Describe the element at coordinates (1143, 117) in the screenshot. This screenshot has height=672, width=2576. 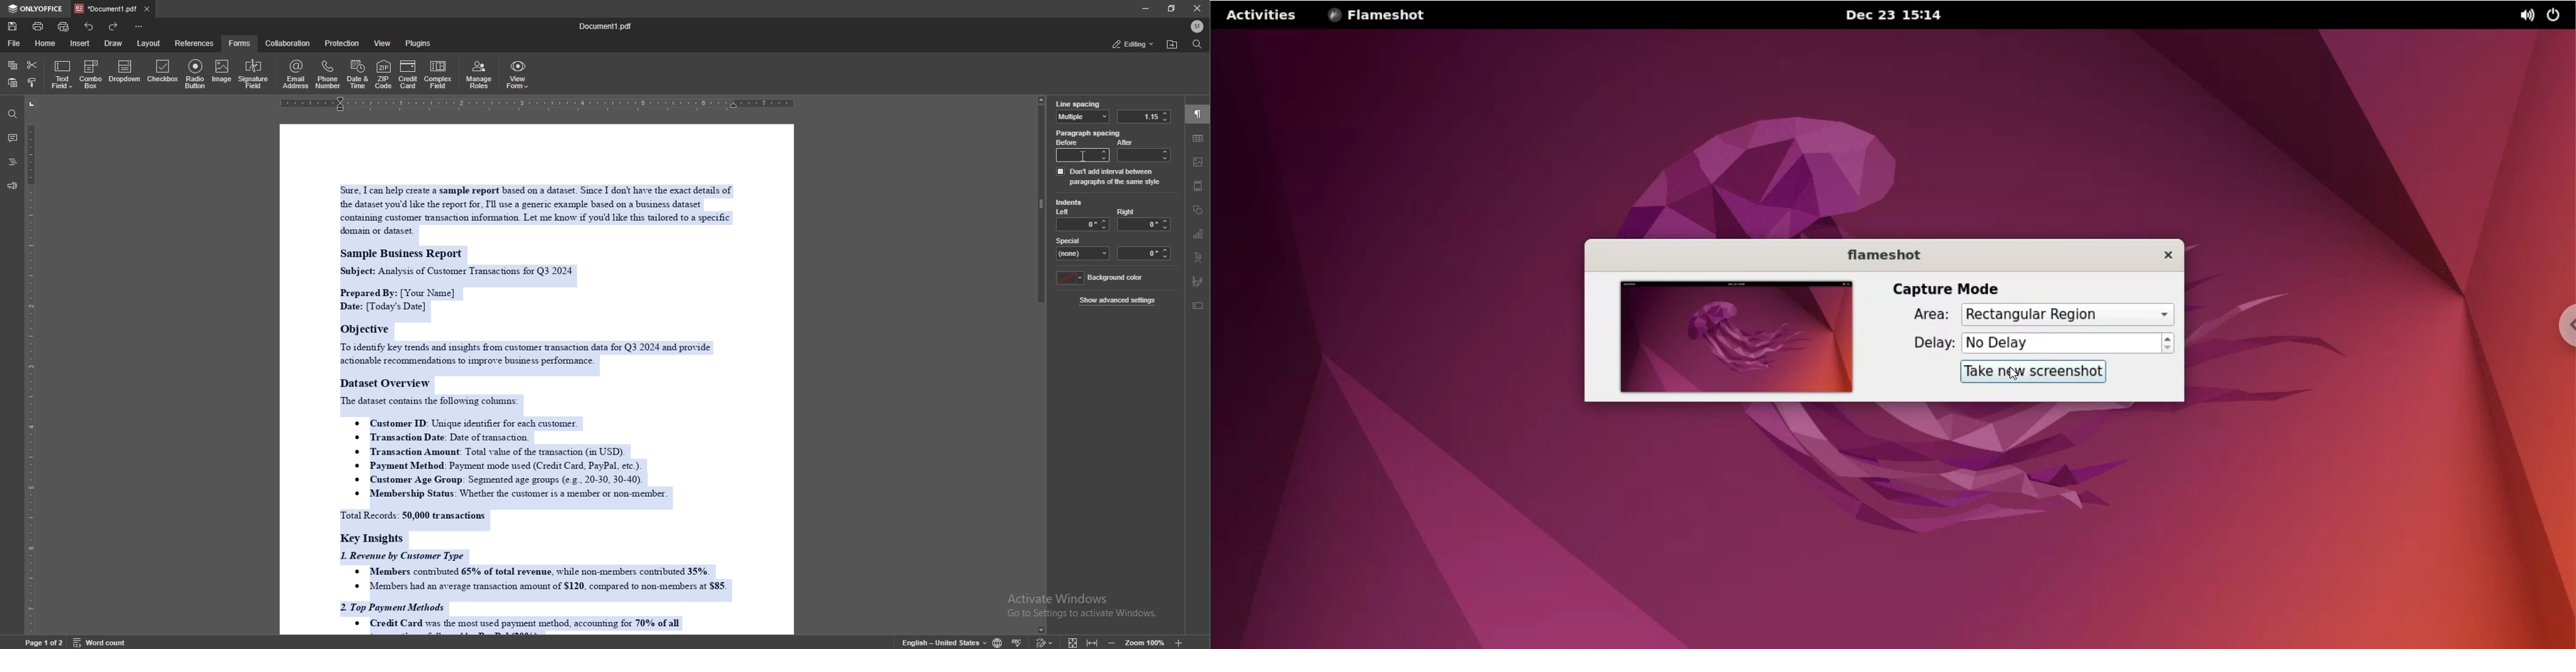
I see `line spacing value` at that location.